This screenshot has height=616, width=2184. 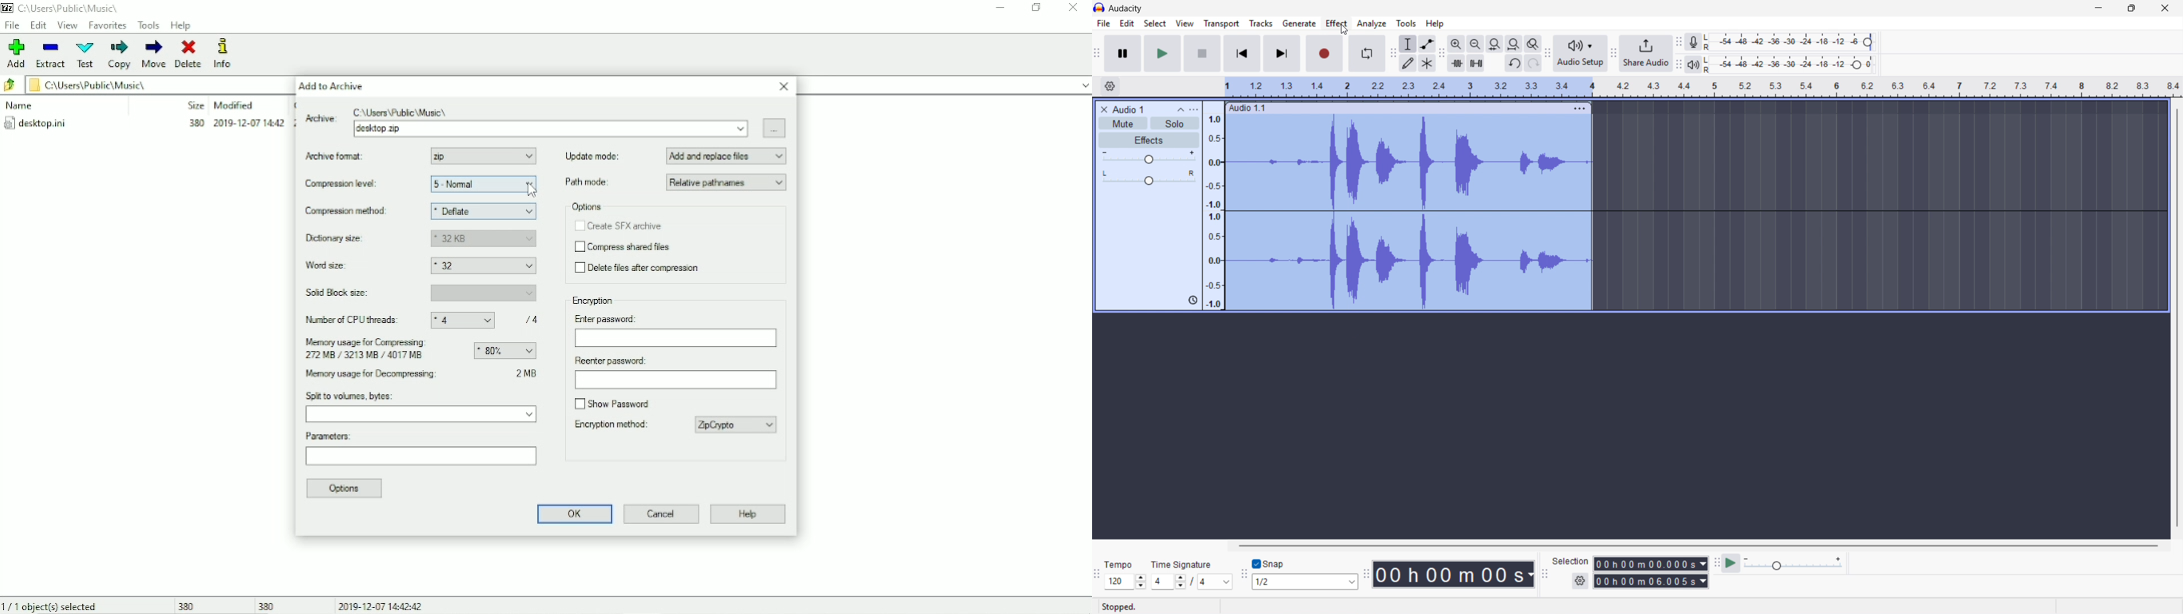 I want to click on Edit, so click(x=39, y=25).